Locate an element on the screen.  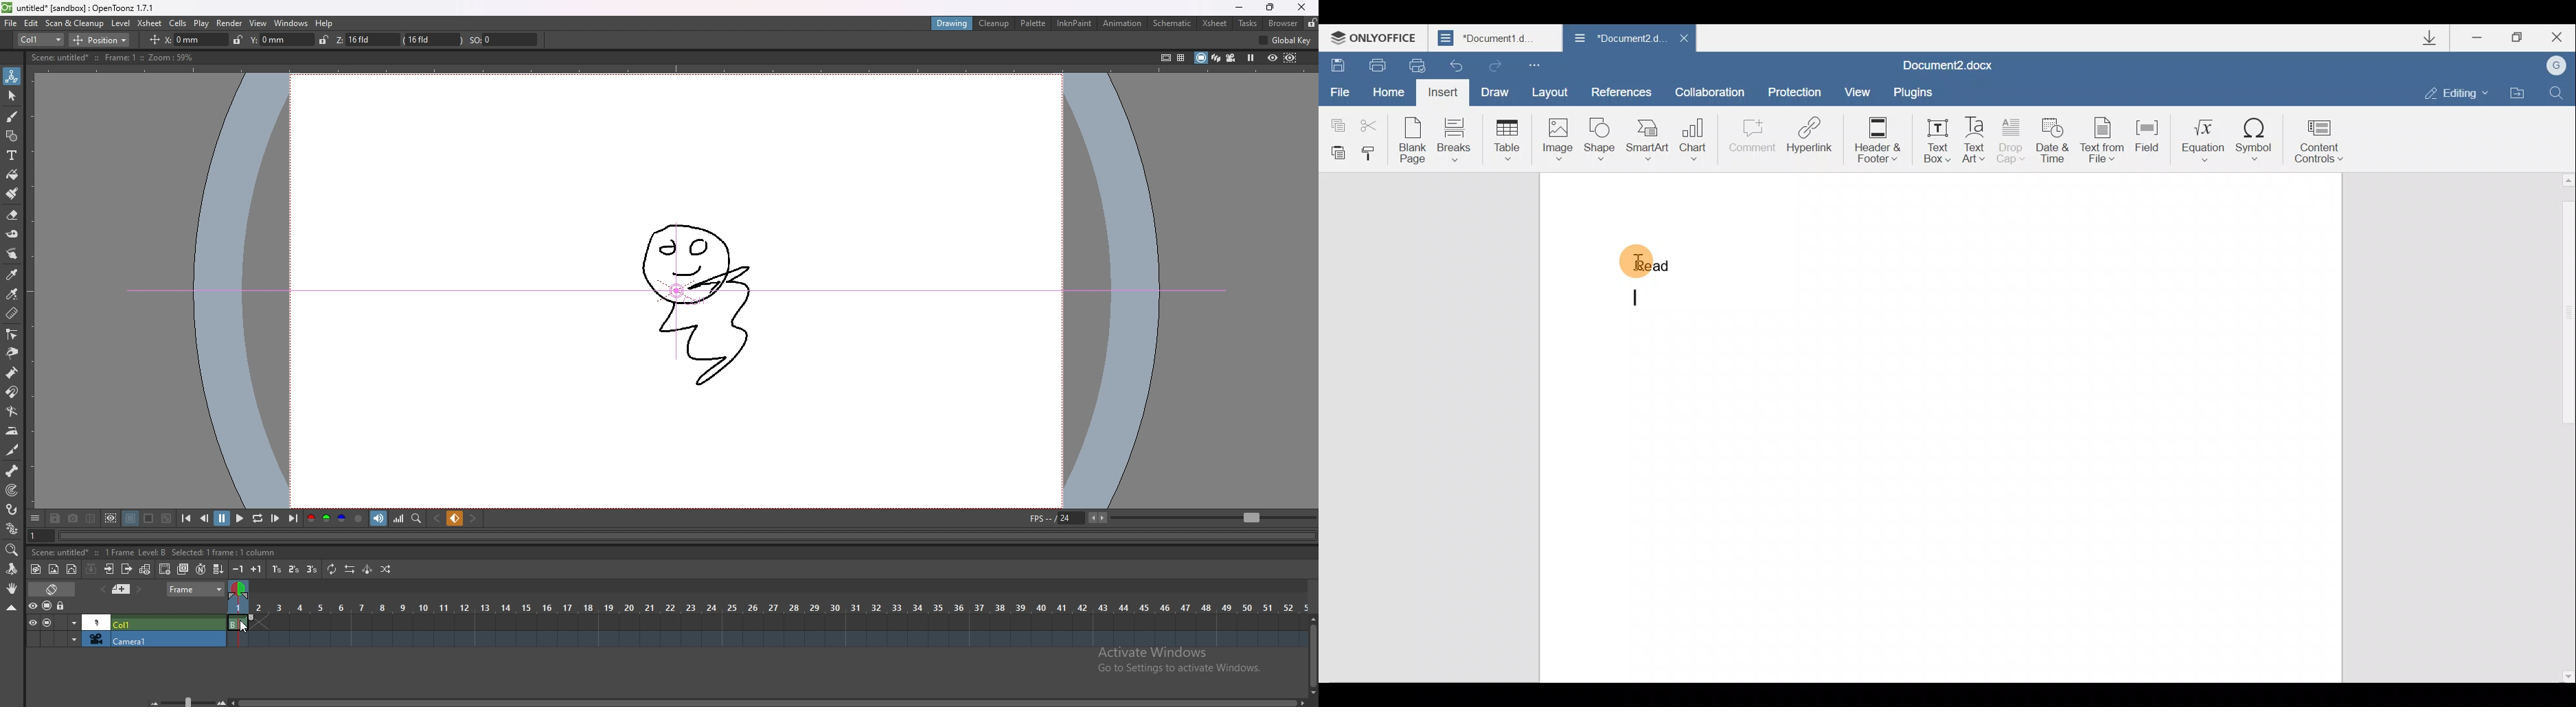
type is located at coordinates (41, 40).